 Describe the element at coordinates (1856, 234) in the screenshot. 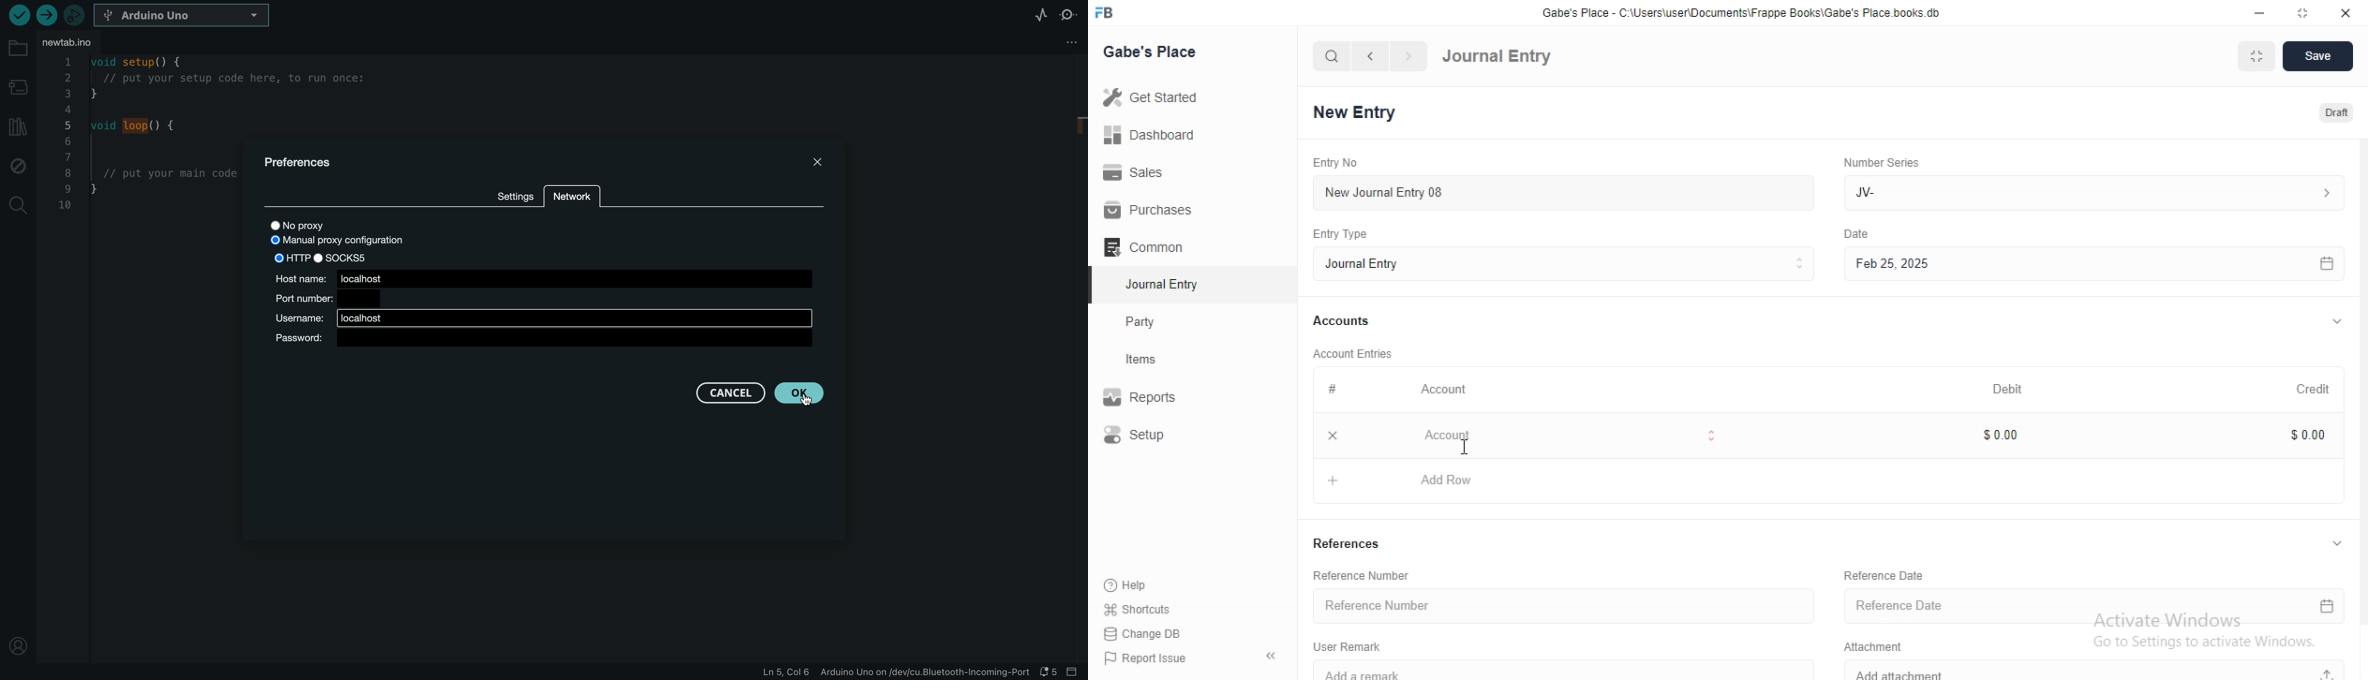

I see `` at that location.